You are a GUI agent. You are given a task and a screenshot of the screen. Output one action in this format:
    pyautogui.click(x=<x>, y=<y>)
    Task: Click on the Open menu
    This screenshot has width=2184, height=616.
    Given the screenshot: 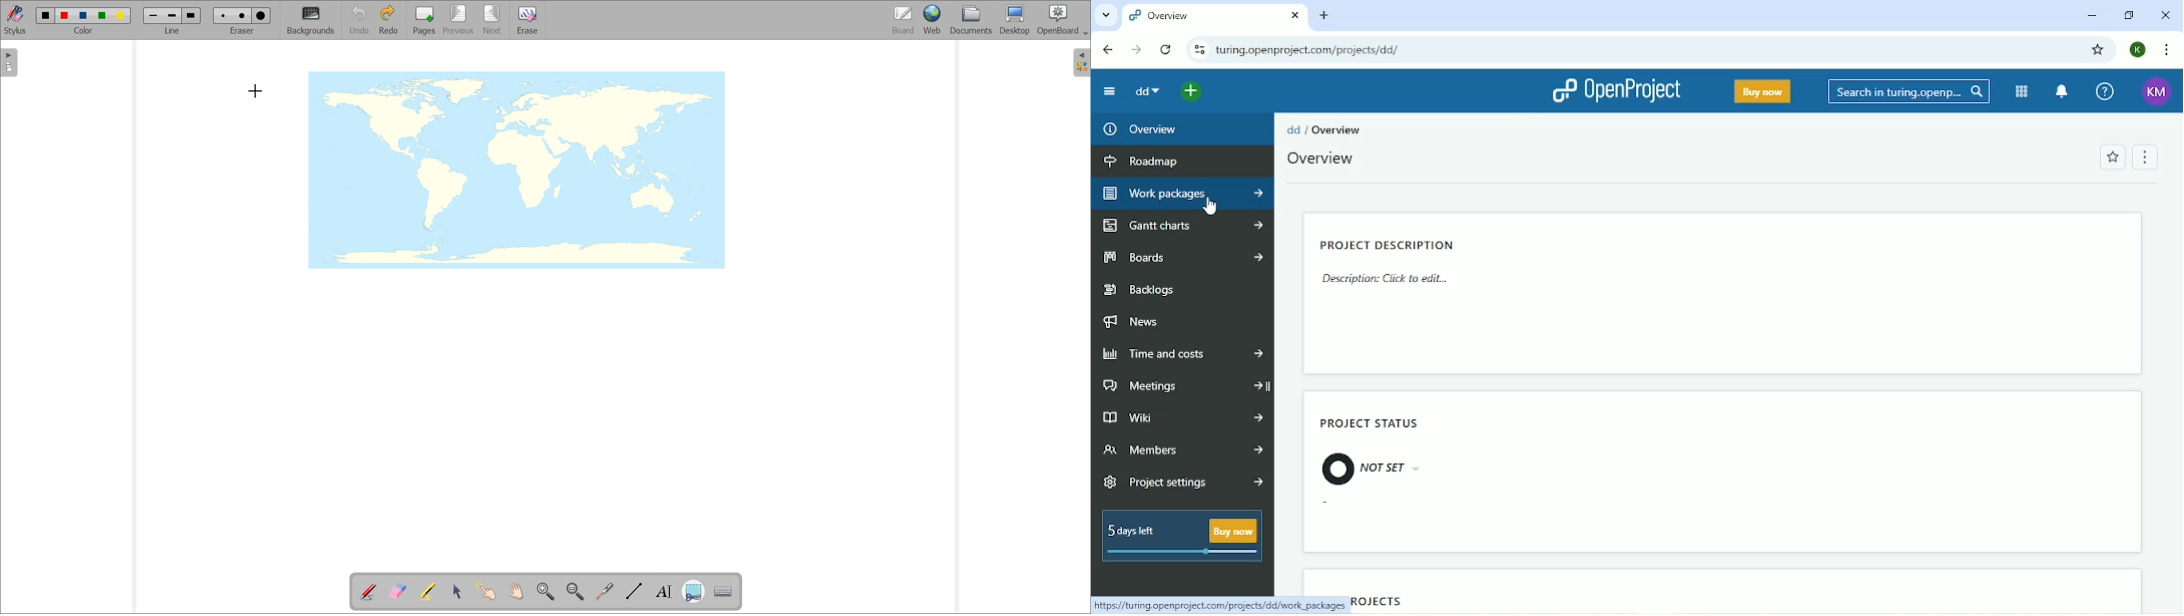 What is the action you would take?
    pyautogui.click(x=2149, y=156)
    